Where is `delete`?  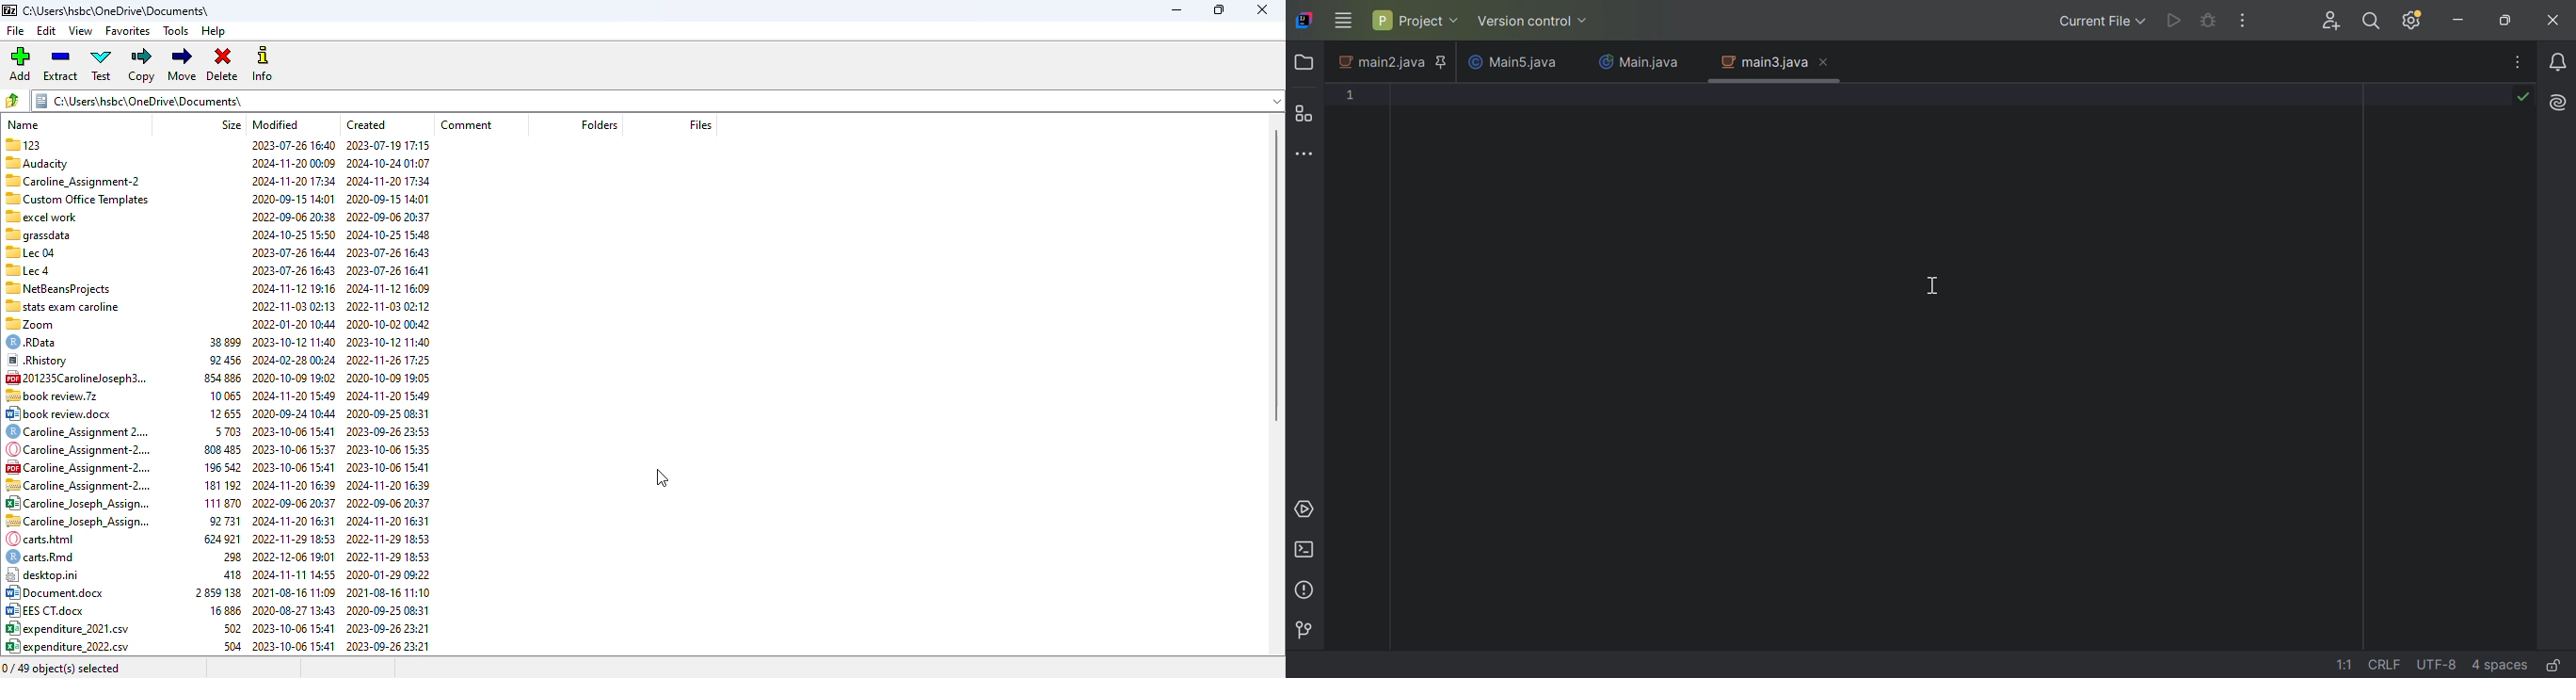 delete is located at coordinates (223, 65).